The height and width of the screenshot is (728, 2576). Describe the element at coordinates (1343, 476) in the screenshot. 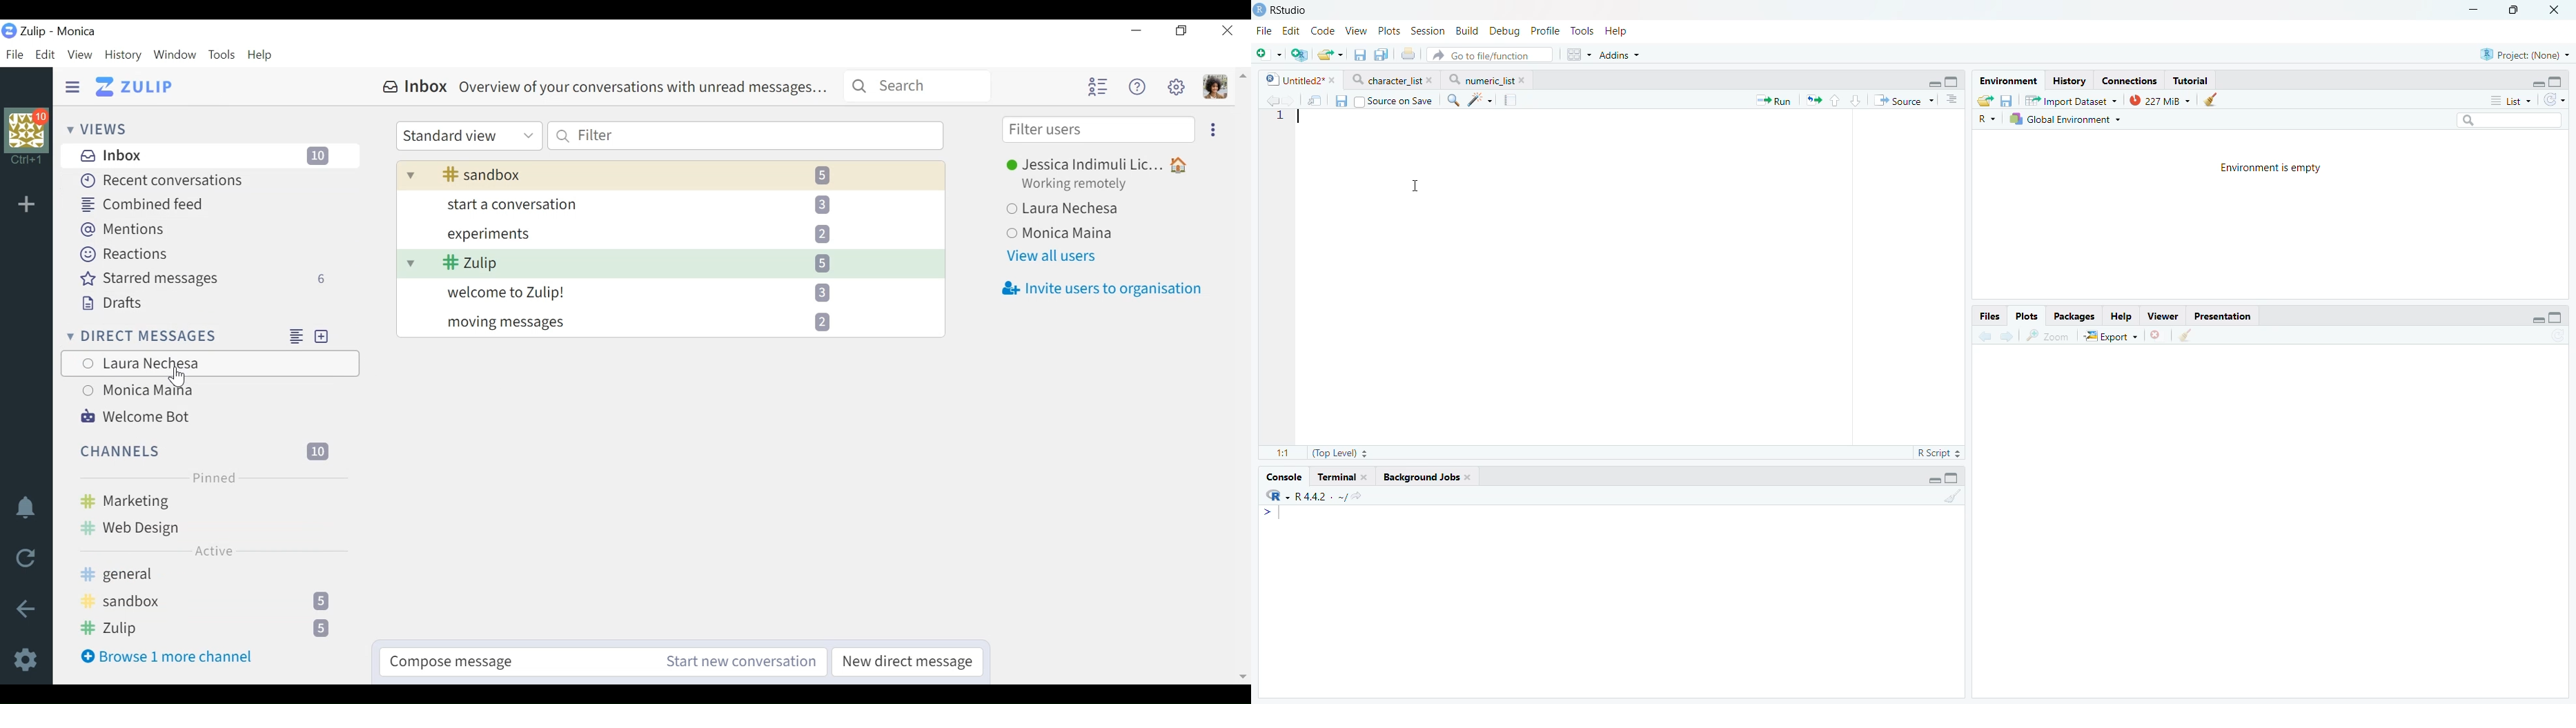

I see `Terminal` at that location.